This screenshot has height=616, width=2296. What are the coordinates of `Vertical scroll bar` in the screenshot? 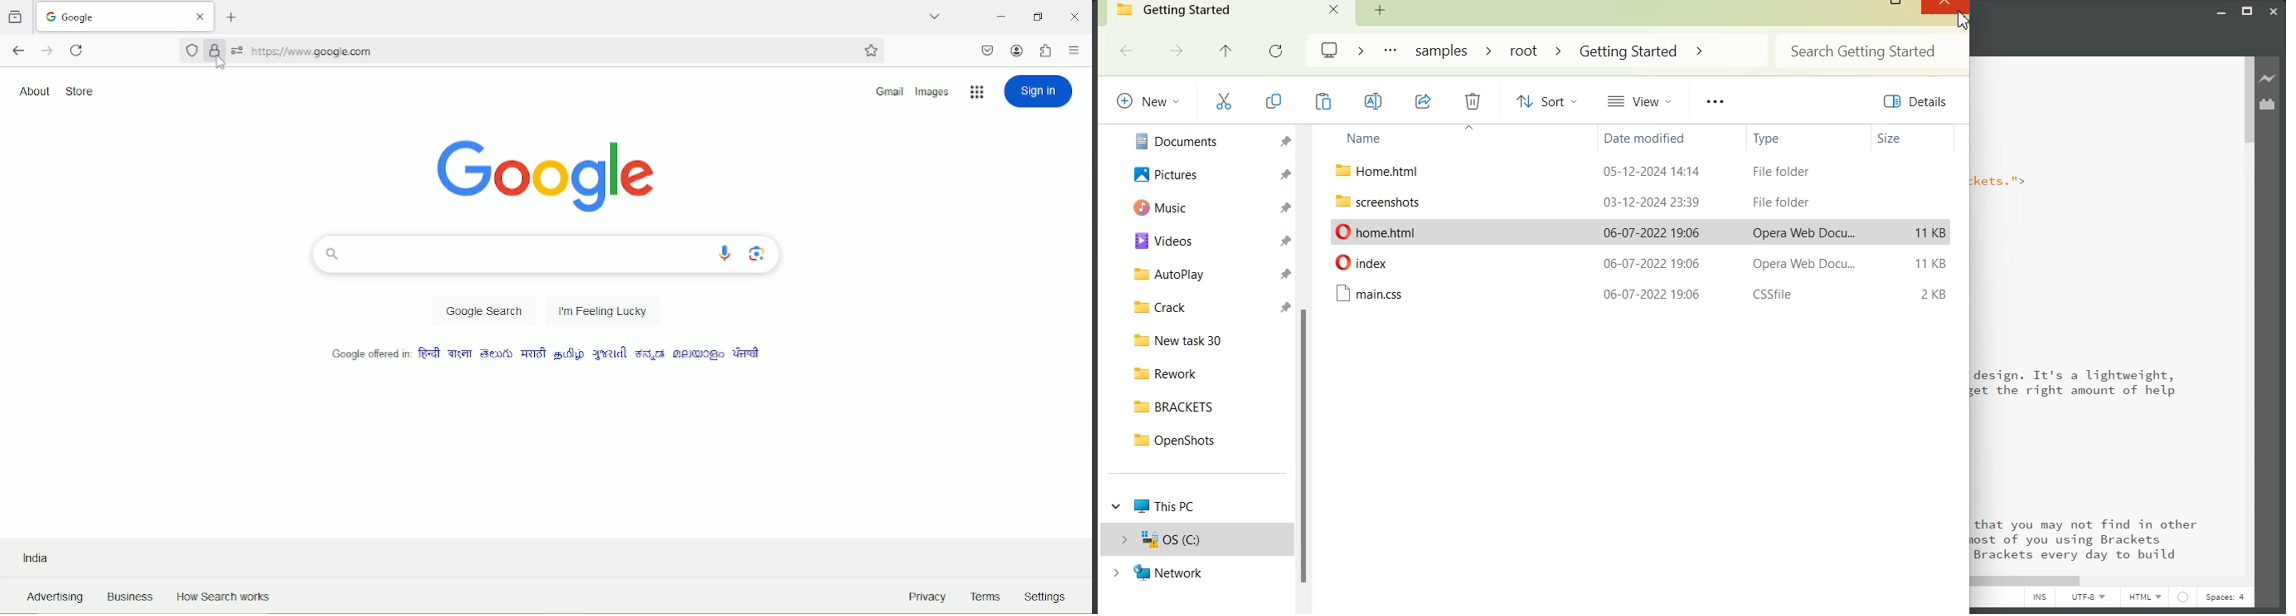 It's located at (1305, 368).